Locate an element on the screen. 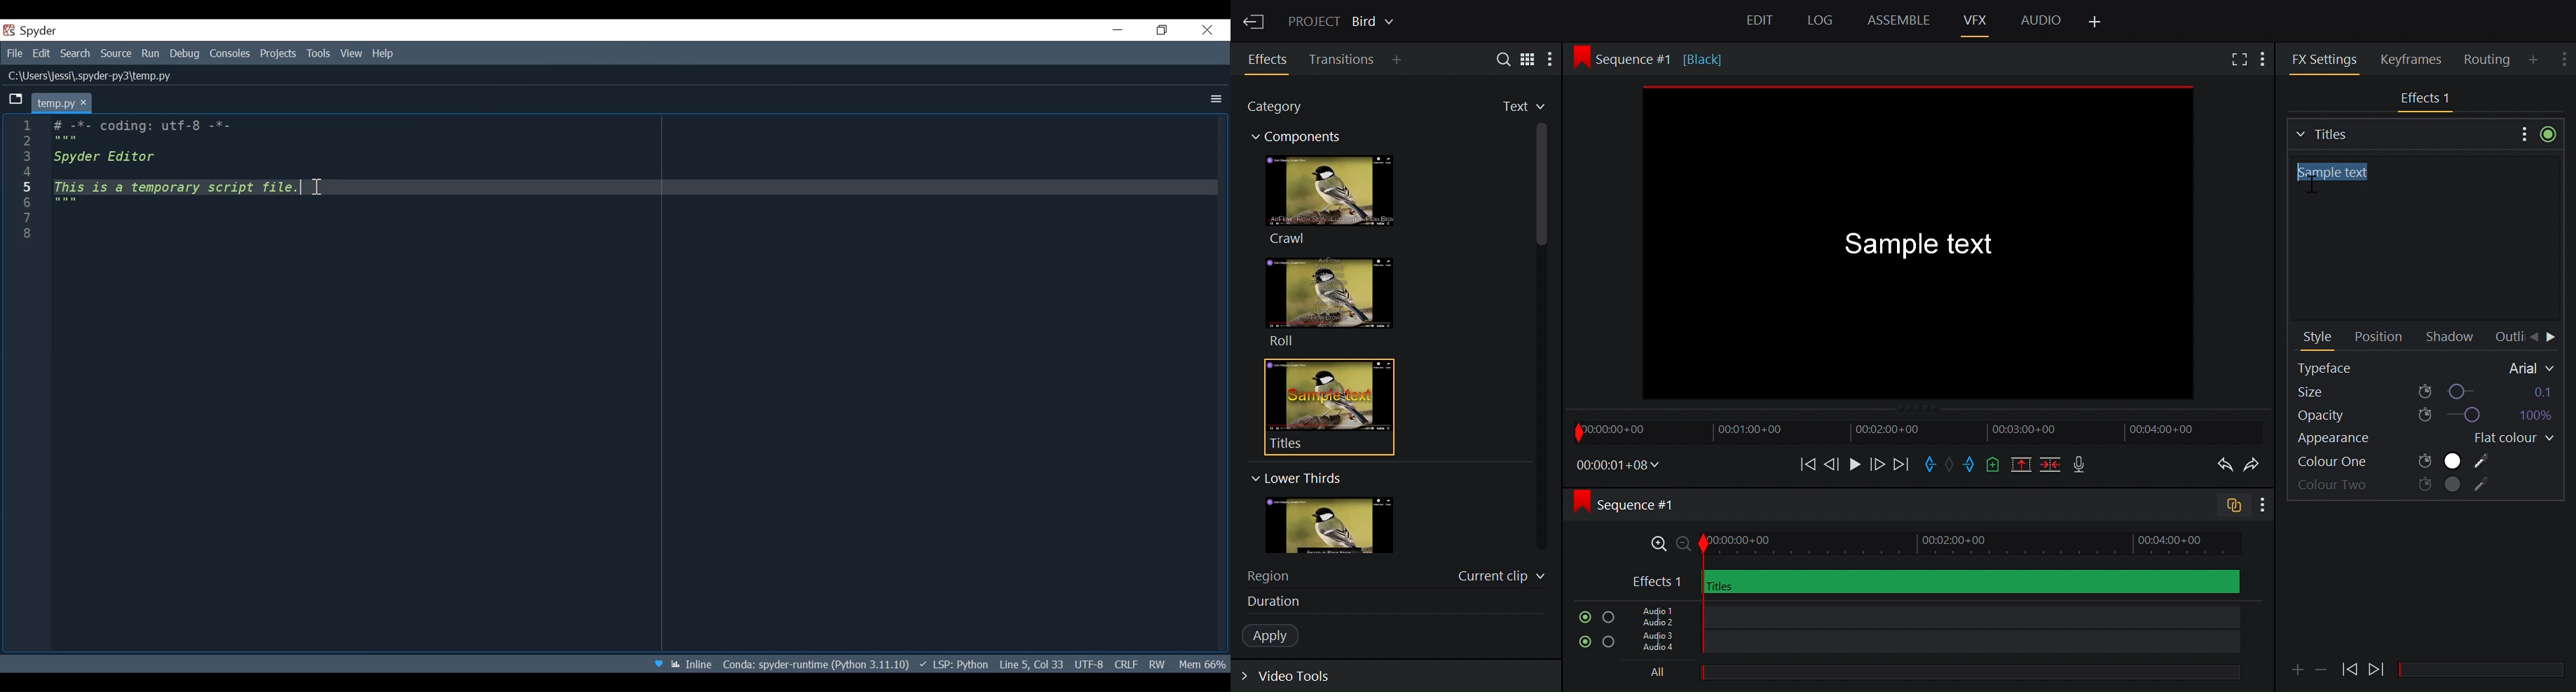 This screenshot has height=700, width=2576. Category is located at coordinates (1282, 109).